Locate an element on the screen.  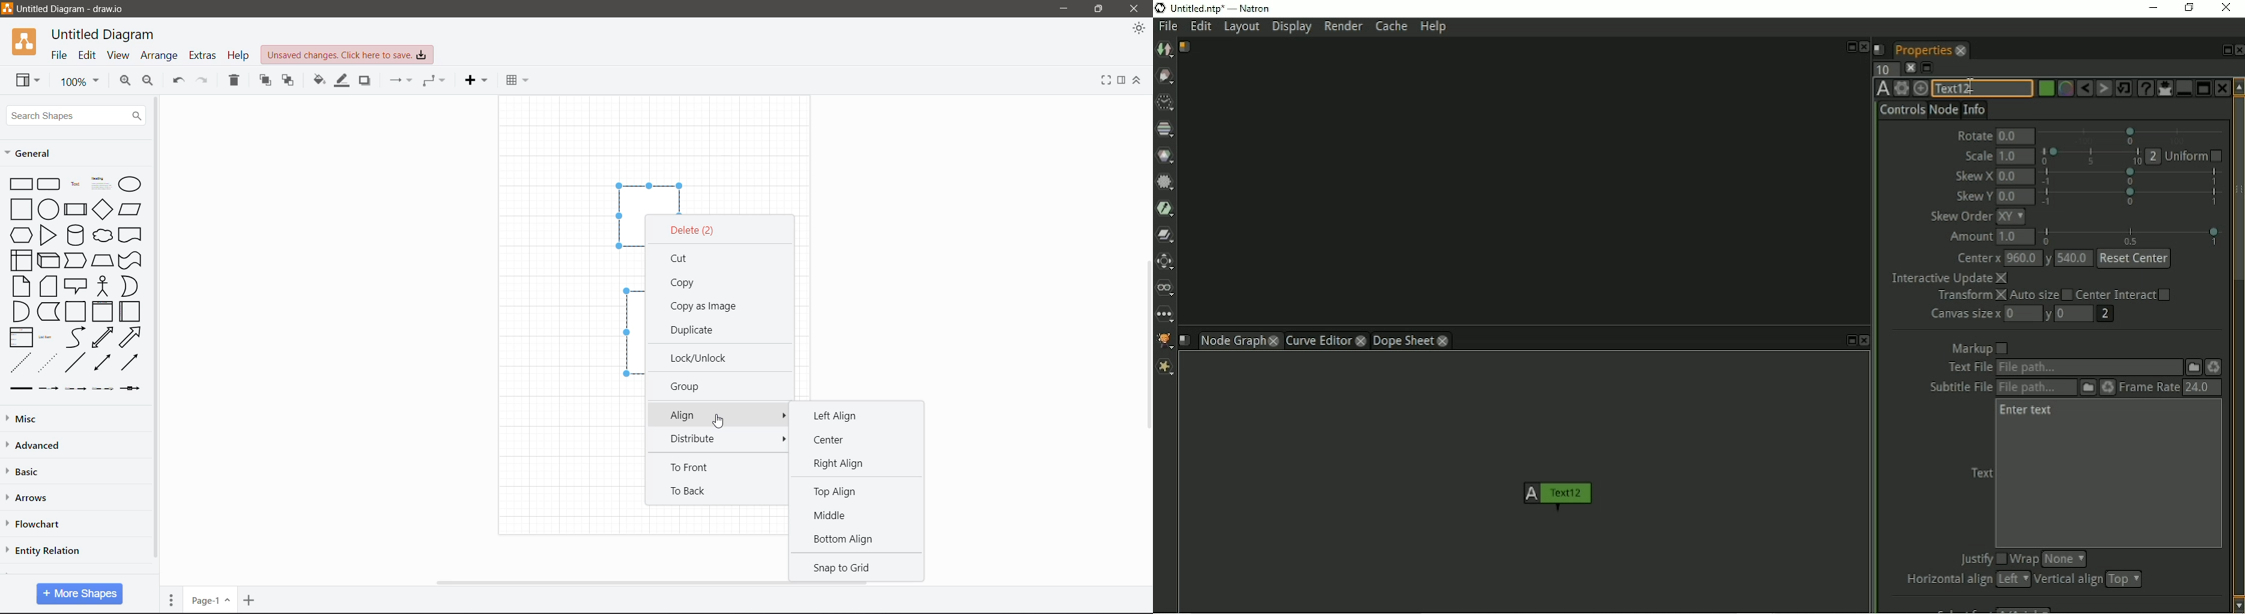
To Back is located at coordinates (690, 492).